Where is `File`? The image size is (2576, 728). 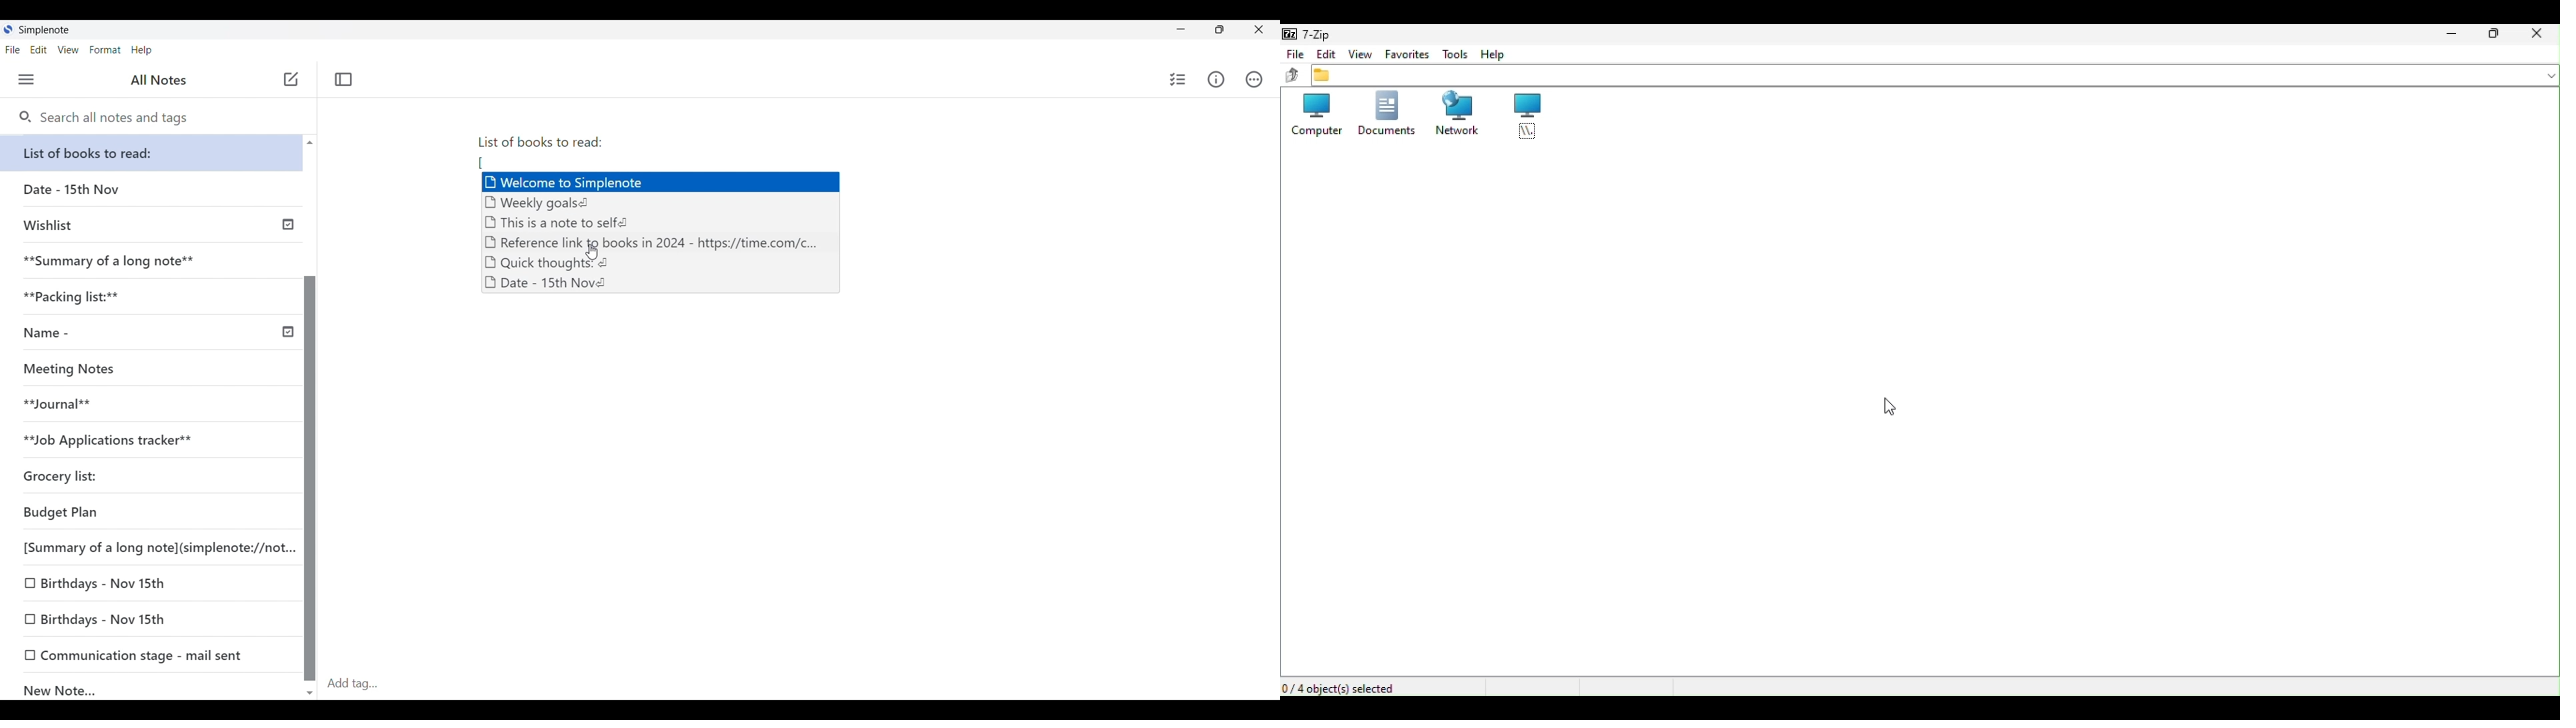
File is located at coordinates (13, 50).